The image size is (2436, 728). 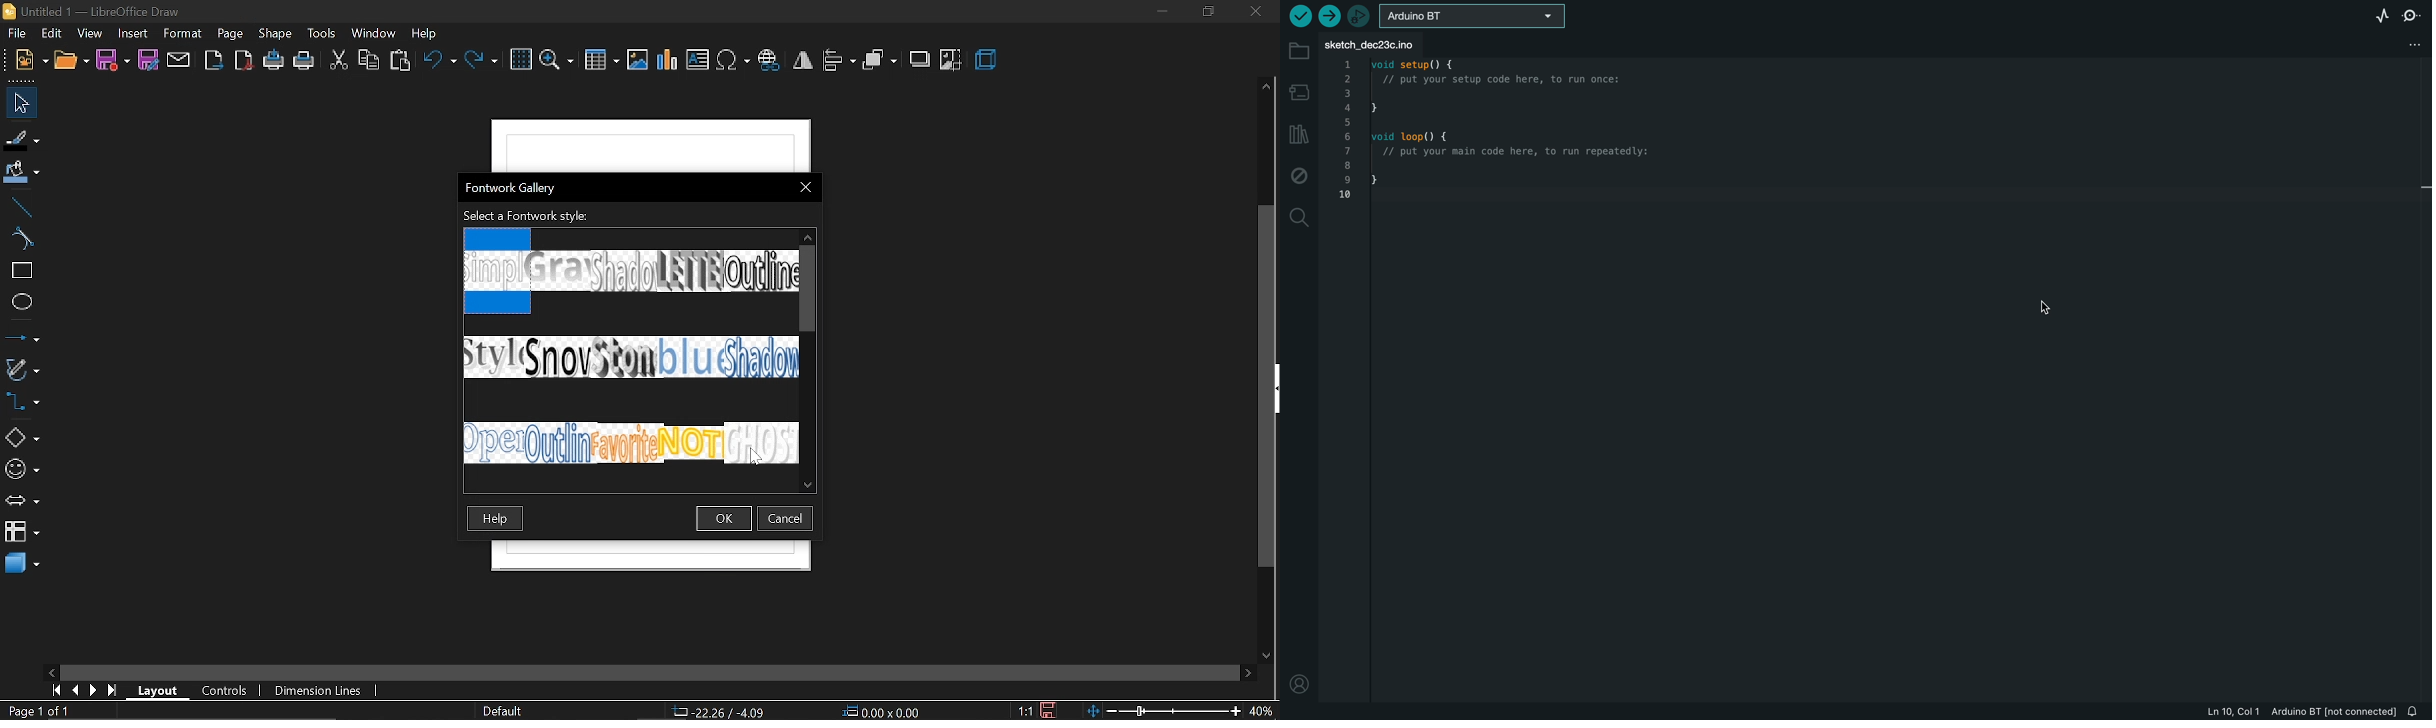 What do you see at coordinates (51, 672) in the screenshot?
I see `move left` at bounding box center [51, 672].